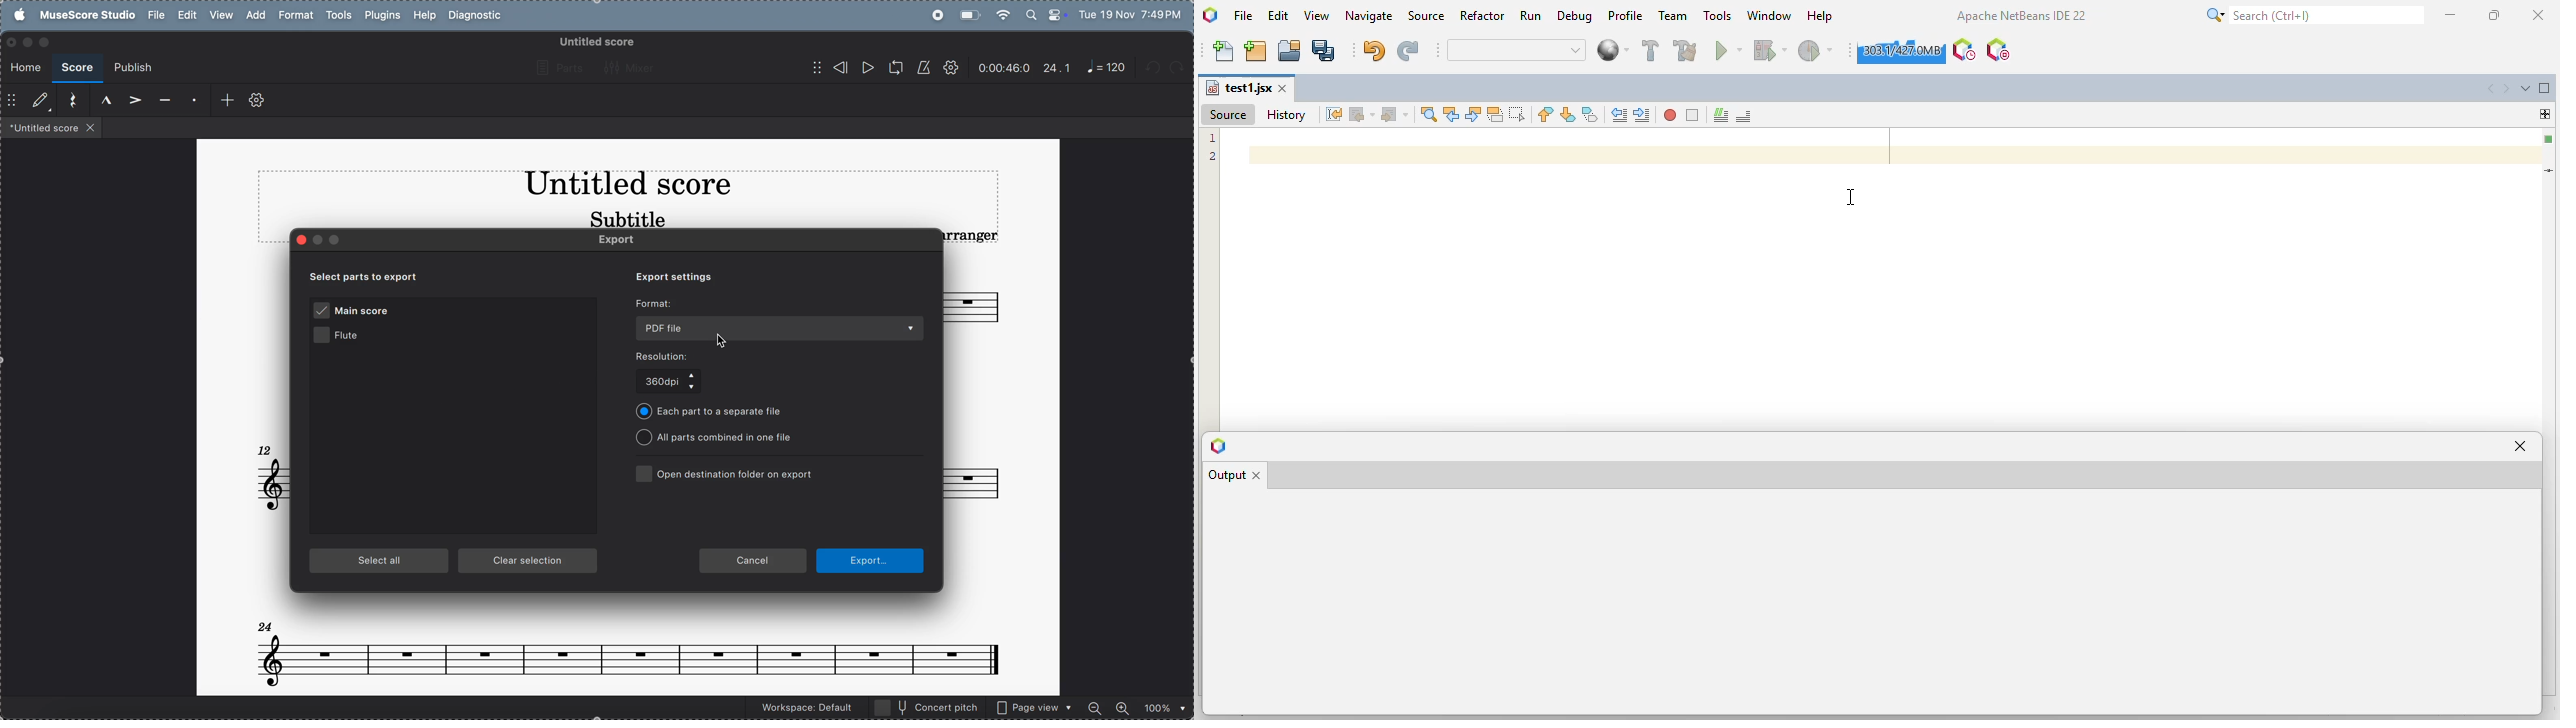 The height and width of the screenshot is (728, 2576). What do you see at coordinates (1058, 68) in the screenshot?
I see `24.1` at bounding box center [1058, 68].